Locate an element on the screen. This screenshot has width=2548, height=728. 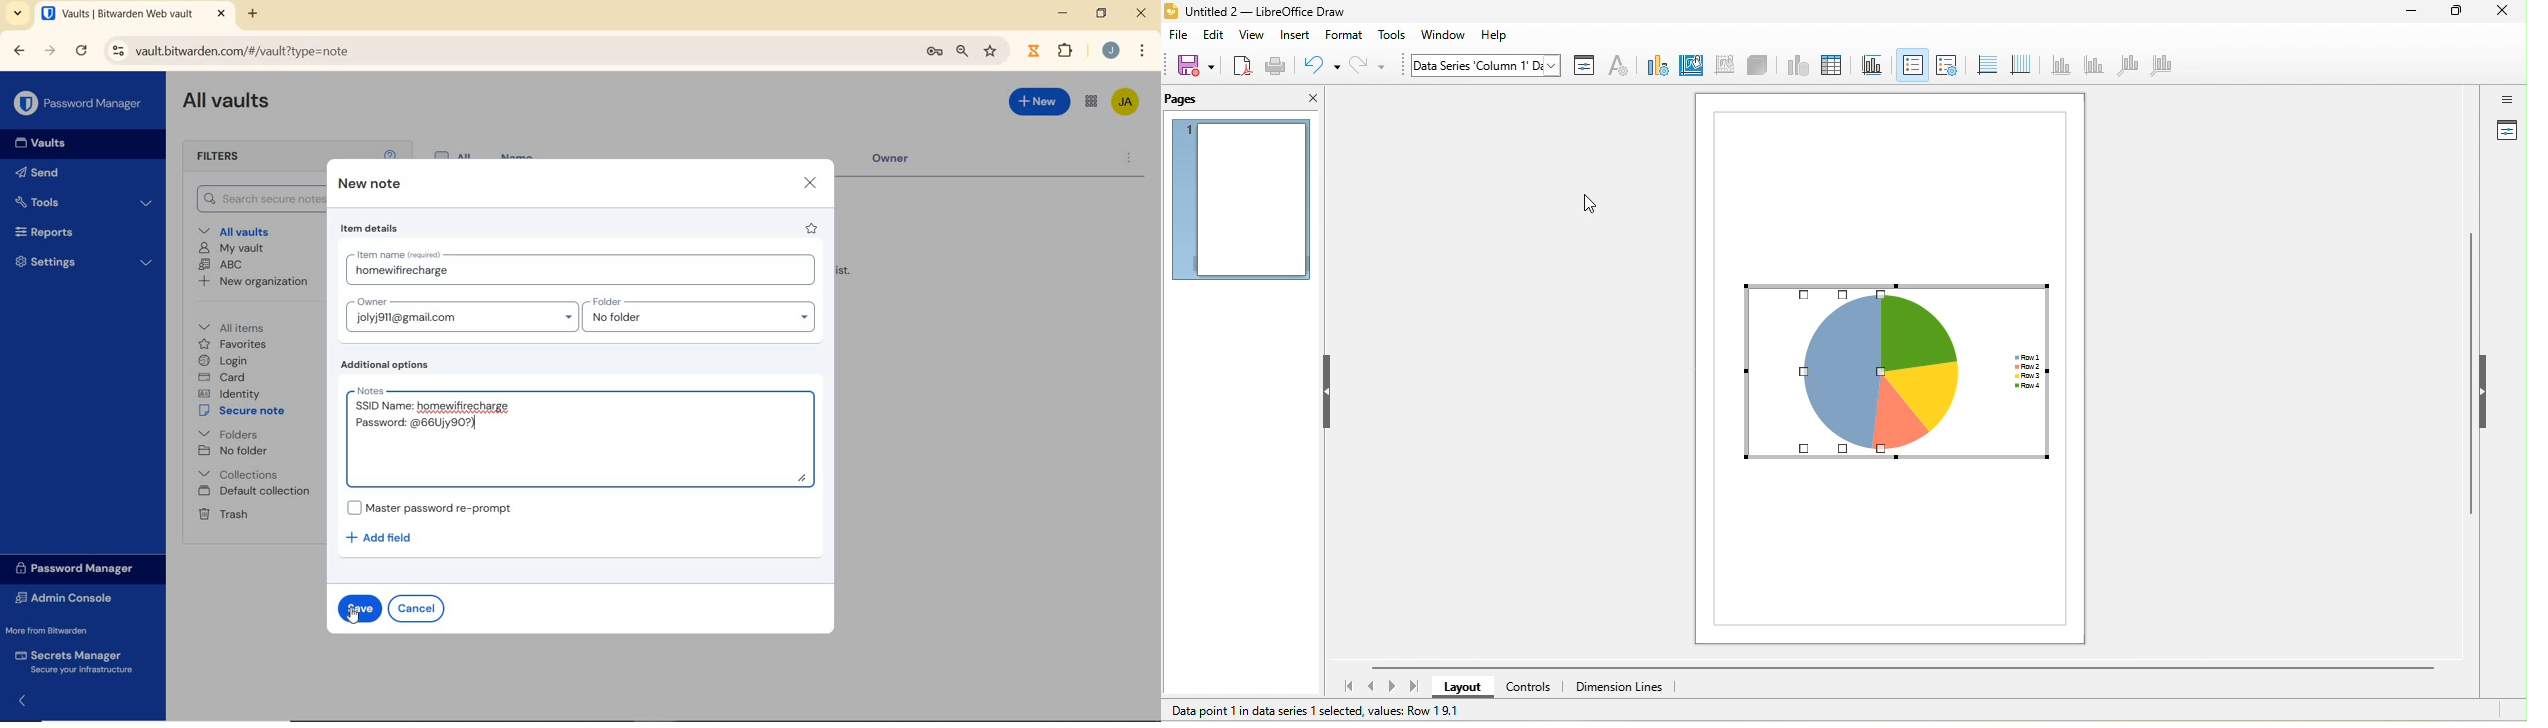
toggle sidebar is located at coordinates (2506, 99).